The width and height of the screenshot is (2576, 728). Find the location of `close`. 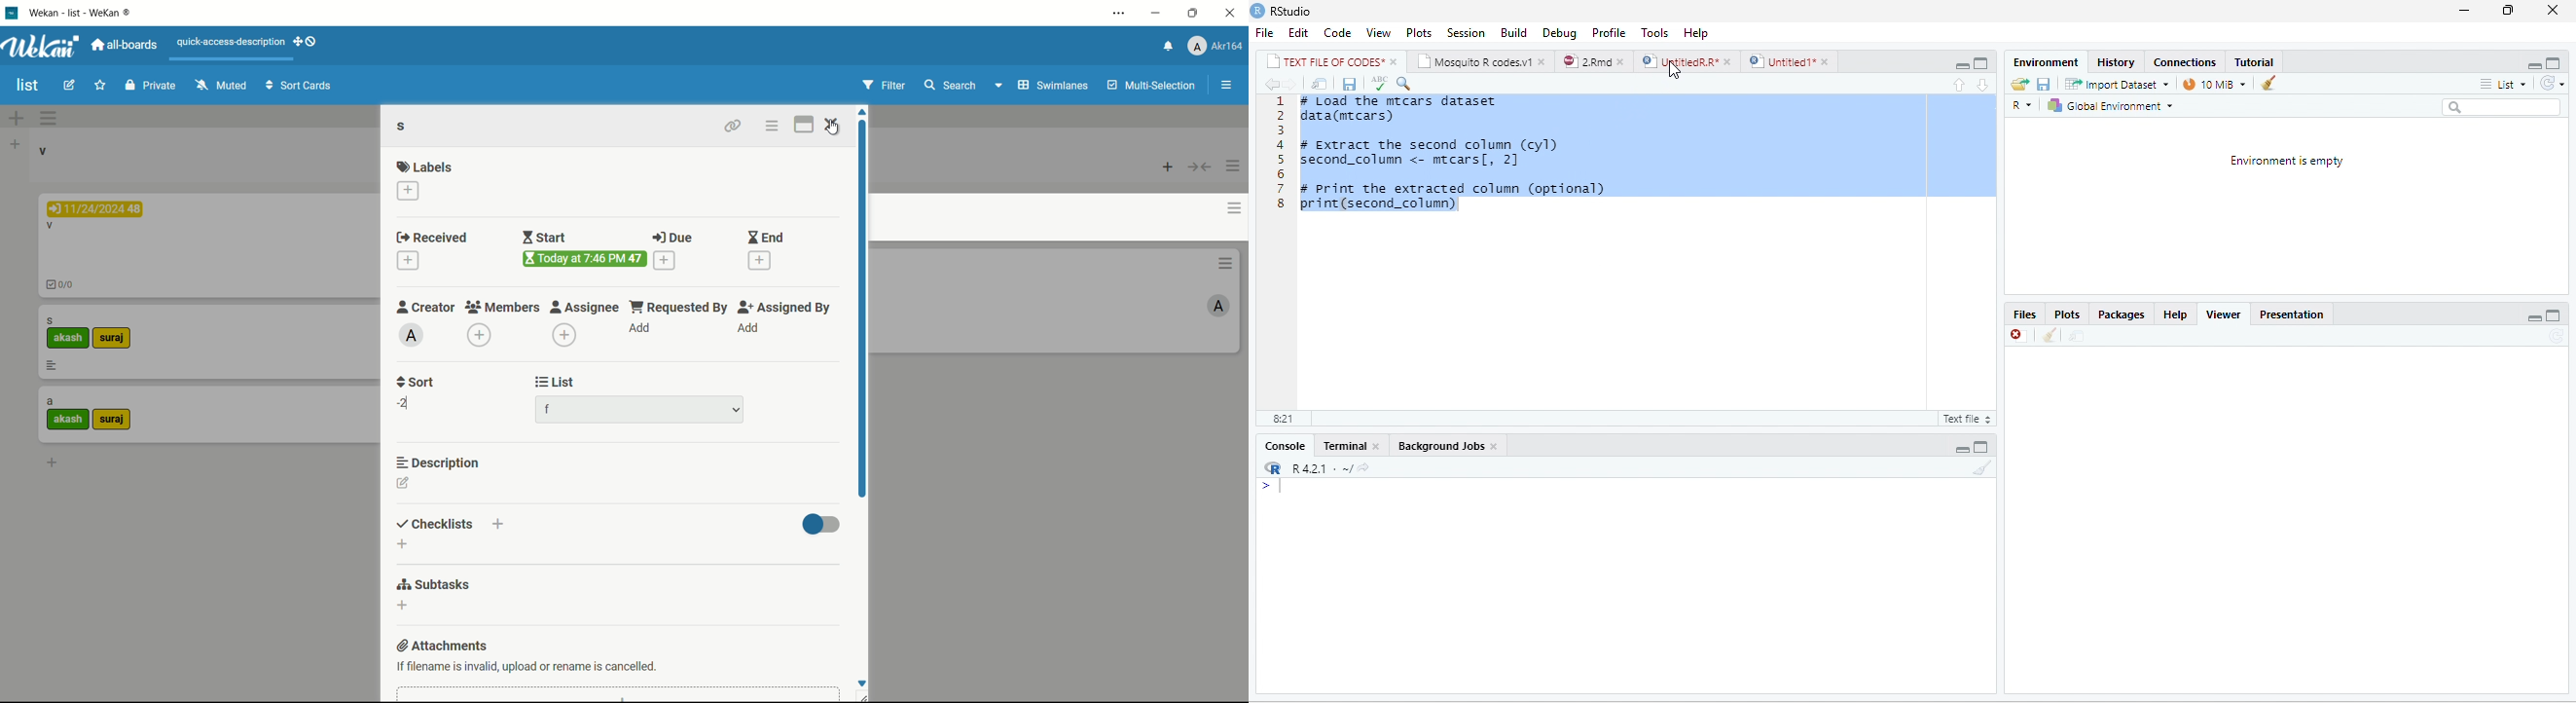

close is located at coordinates (1828, 61).